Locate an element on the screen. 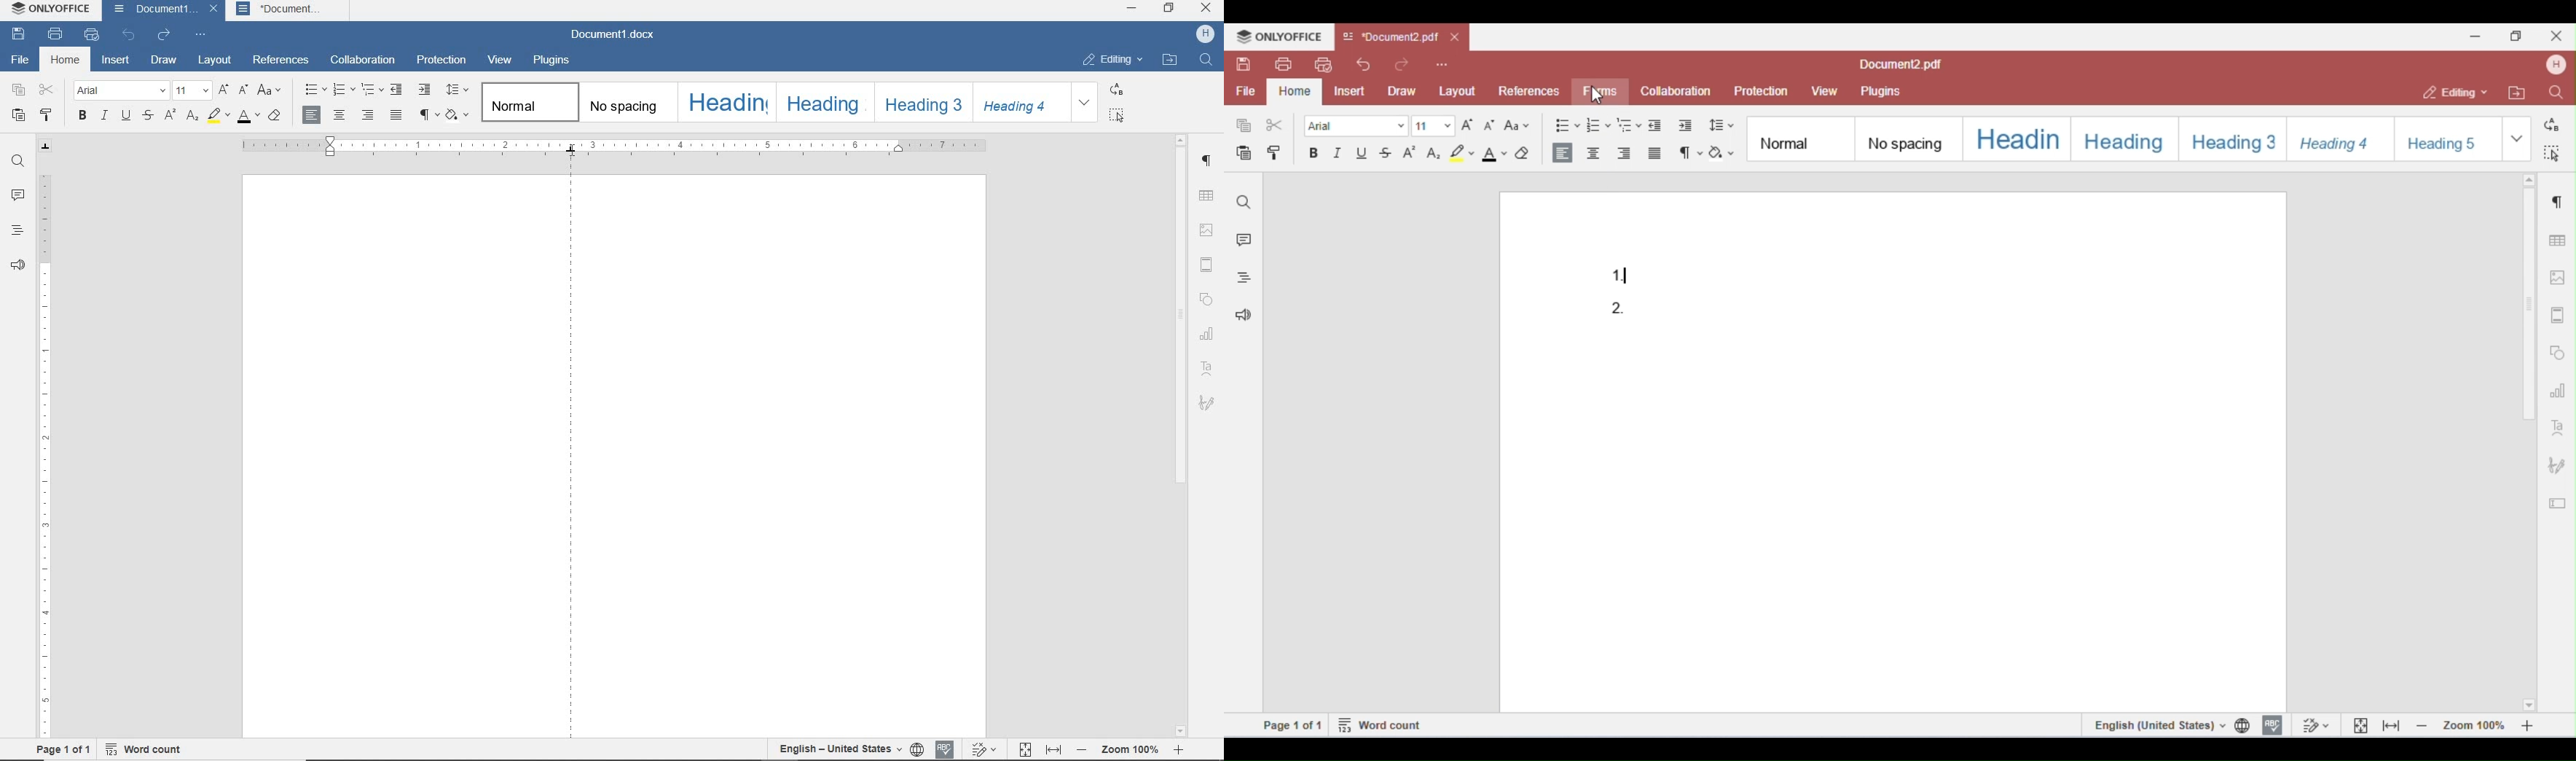  NO SPACING is located at coordinates (626, 103).